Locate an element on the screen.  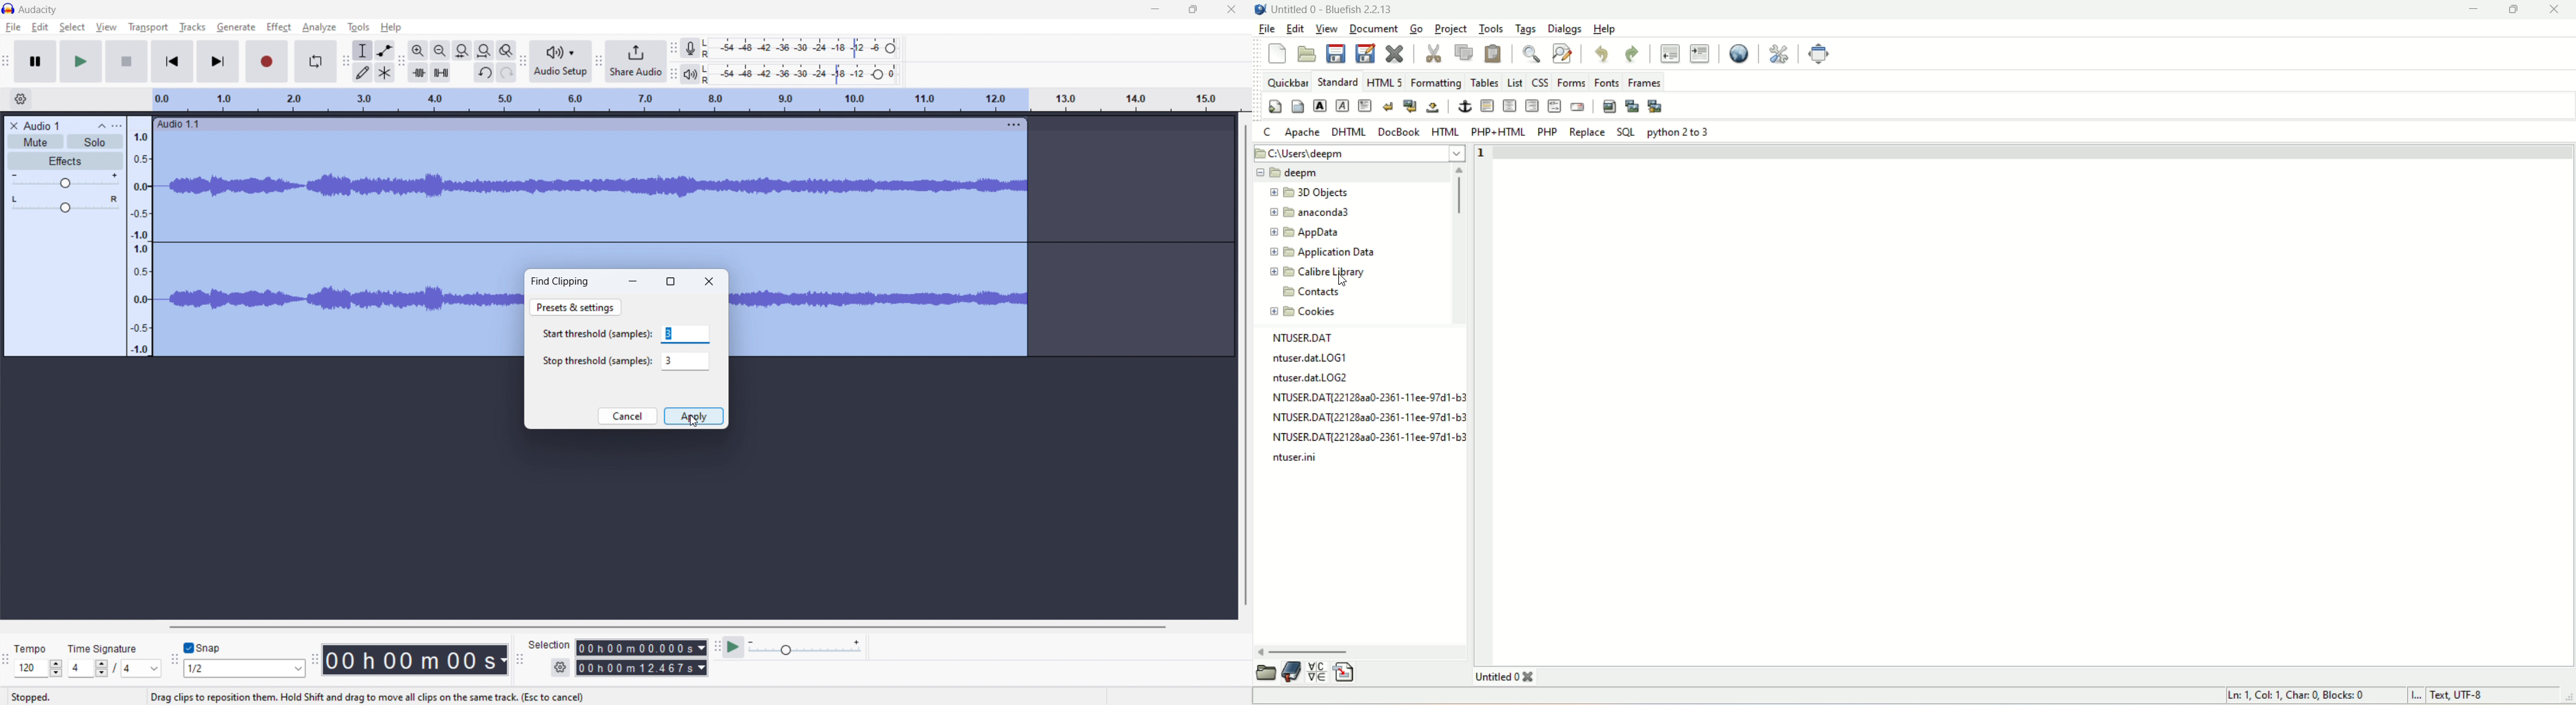
Drag clips to reposition them. Hold Shift and drag to move all clips on the same track. (Esc to cancel) is located at coordinates (369, 695).